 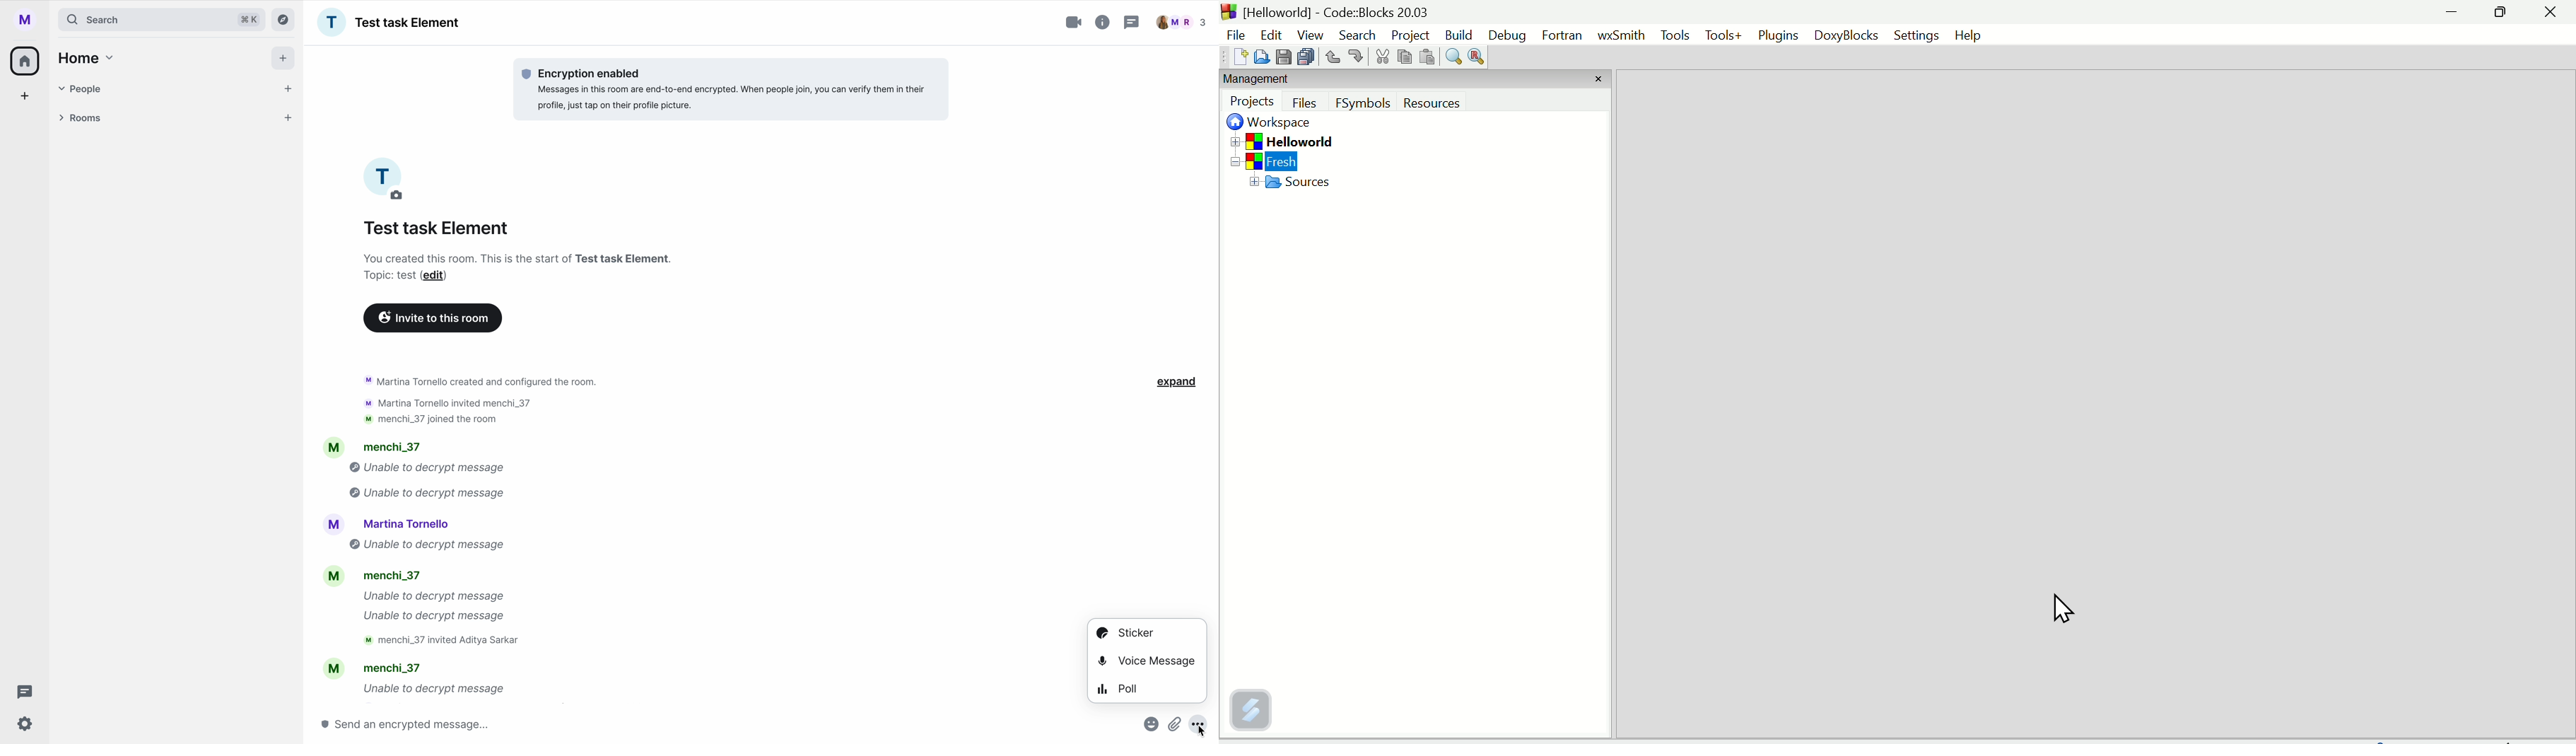 I want to click on more options, so click(x=1203, y=728).